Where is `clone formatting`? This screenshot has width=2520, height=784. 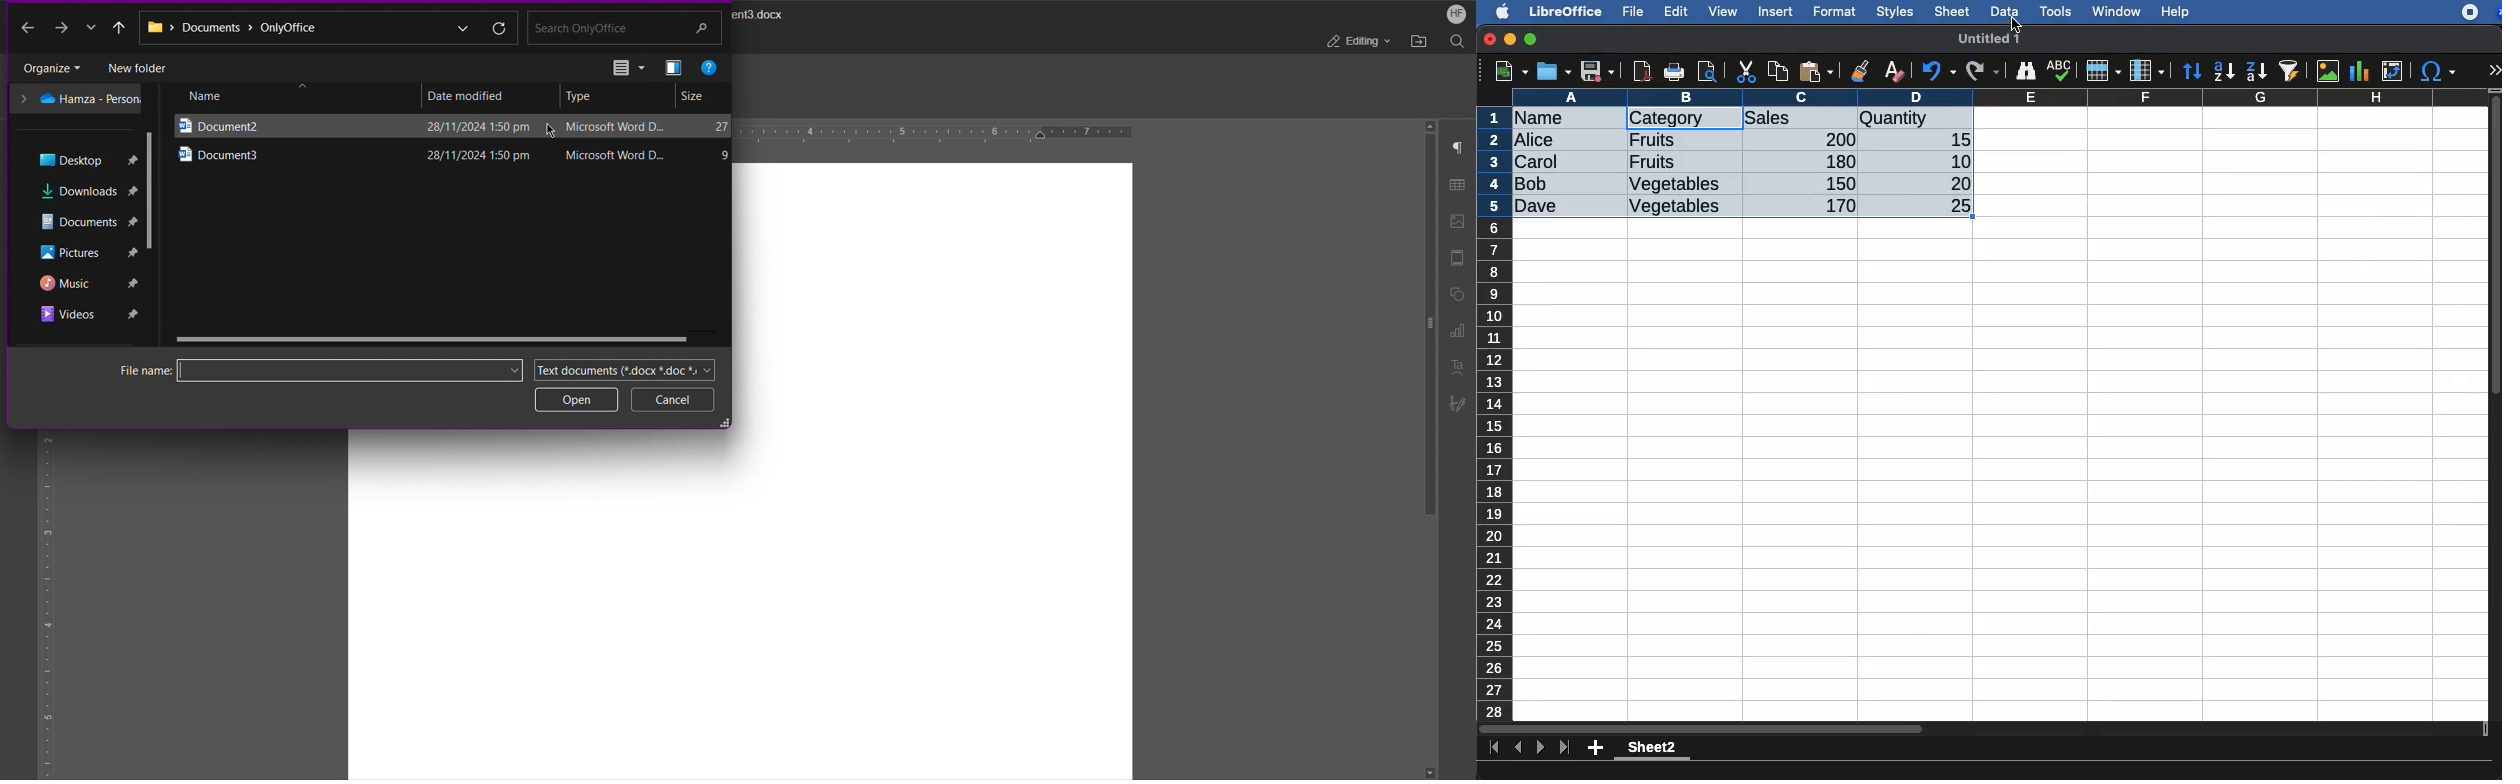 clone formatting is located at coordinates (1860, 72).